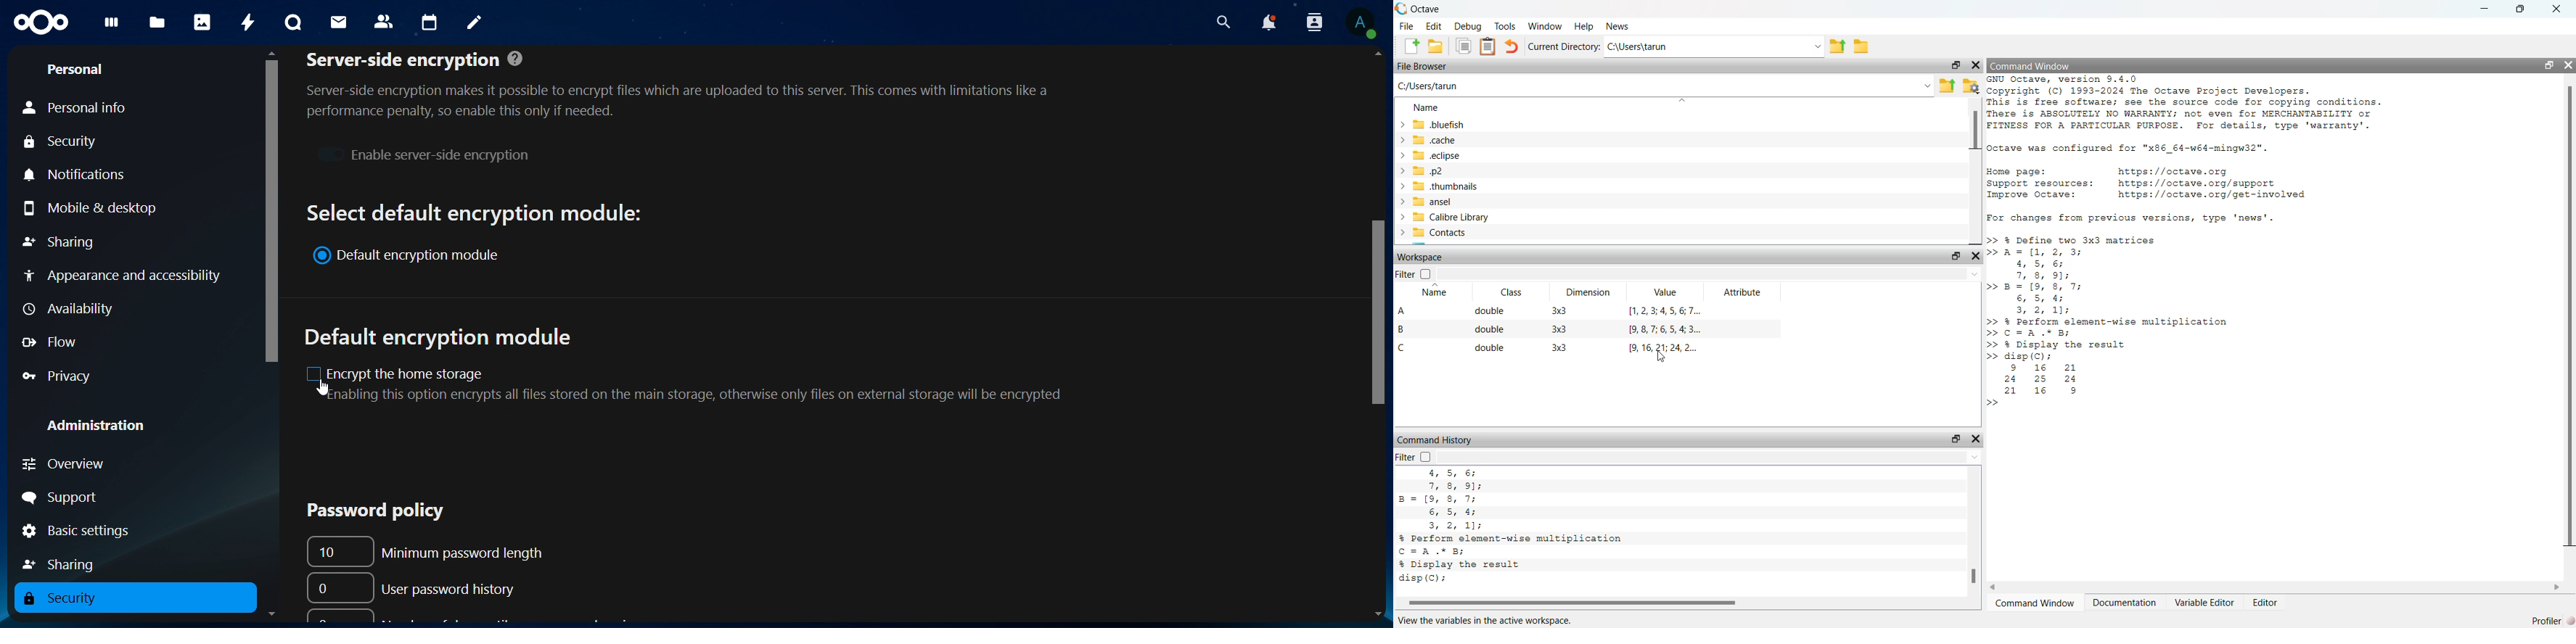 The image size is (2576, 644). I want to click on Close, so click(2558, 9).